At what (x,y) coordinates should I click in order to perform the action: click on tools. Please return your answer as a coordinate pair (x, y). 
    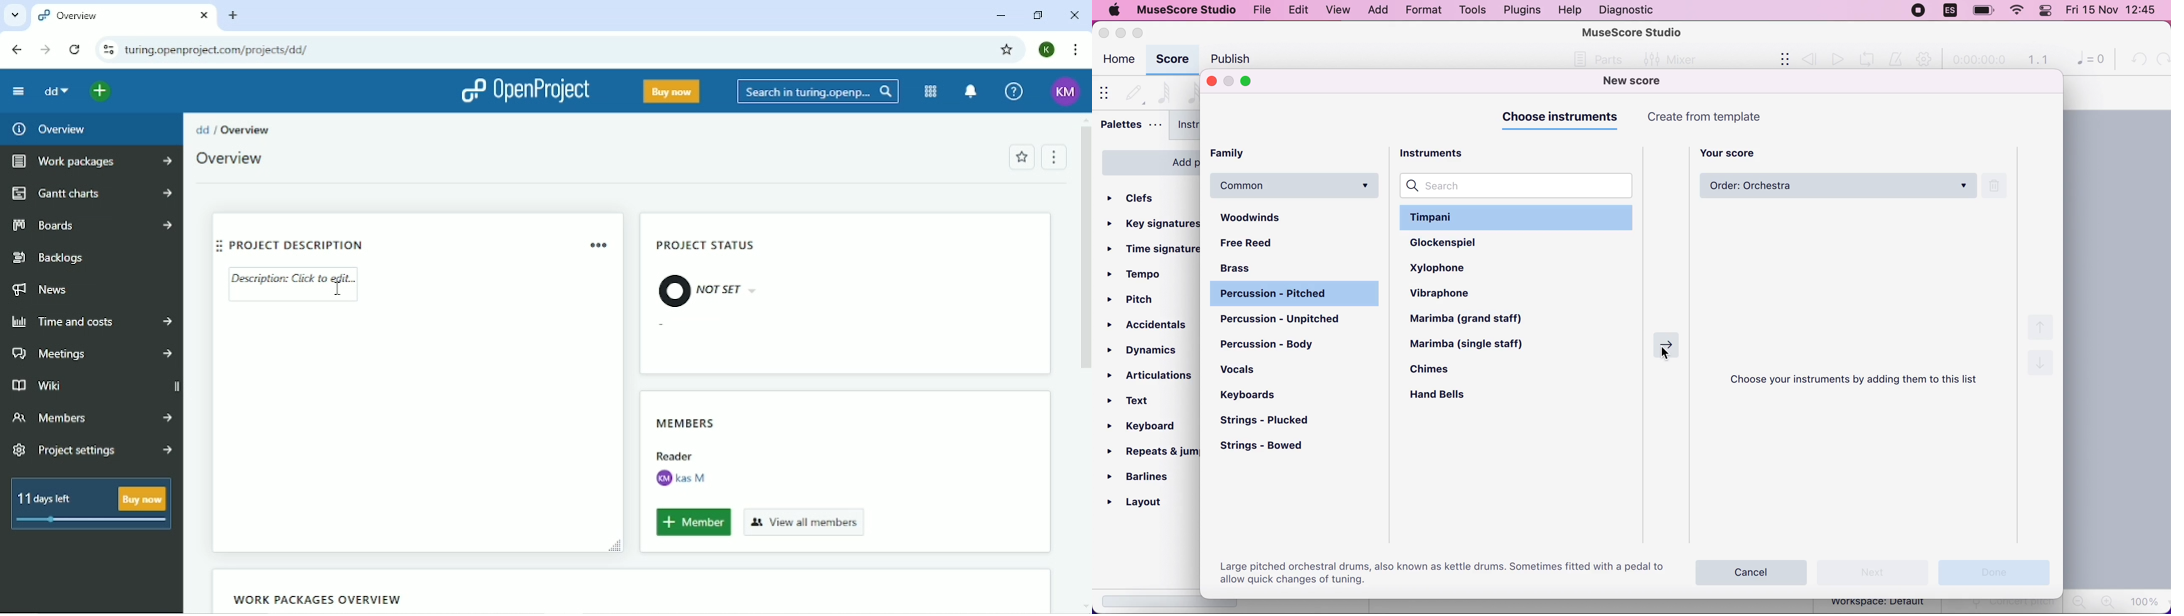
    Looking at the image, I should click on (1469, 10).